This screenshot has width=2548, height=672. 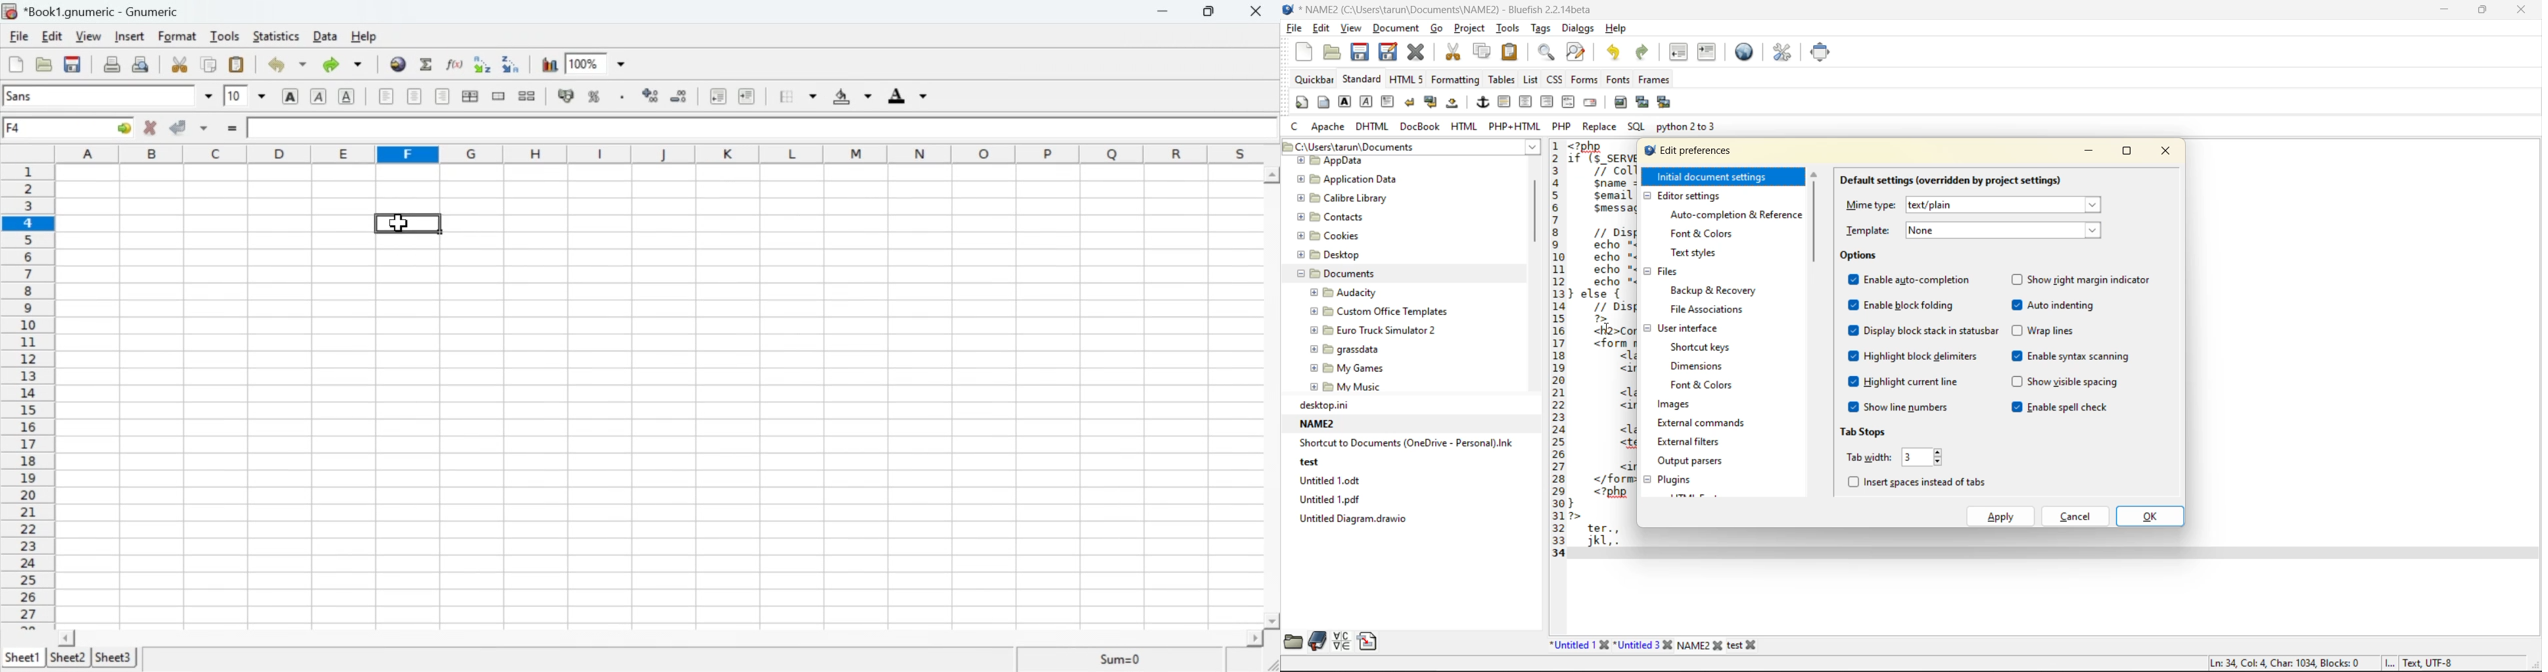 I want to click on Data, so click(x=322, y=36).